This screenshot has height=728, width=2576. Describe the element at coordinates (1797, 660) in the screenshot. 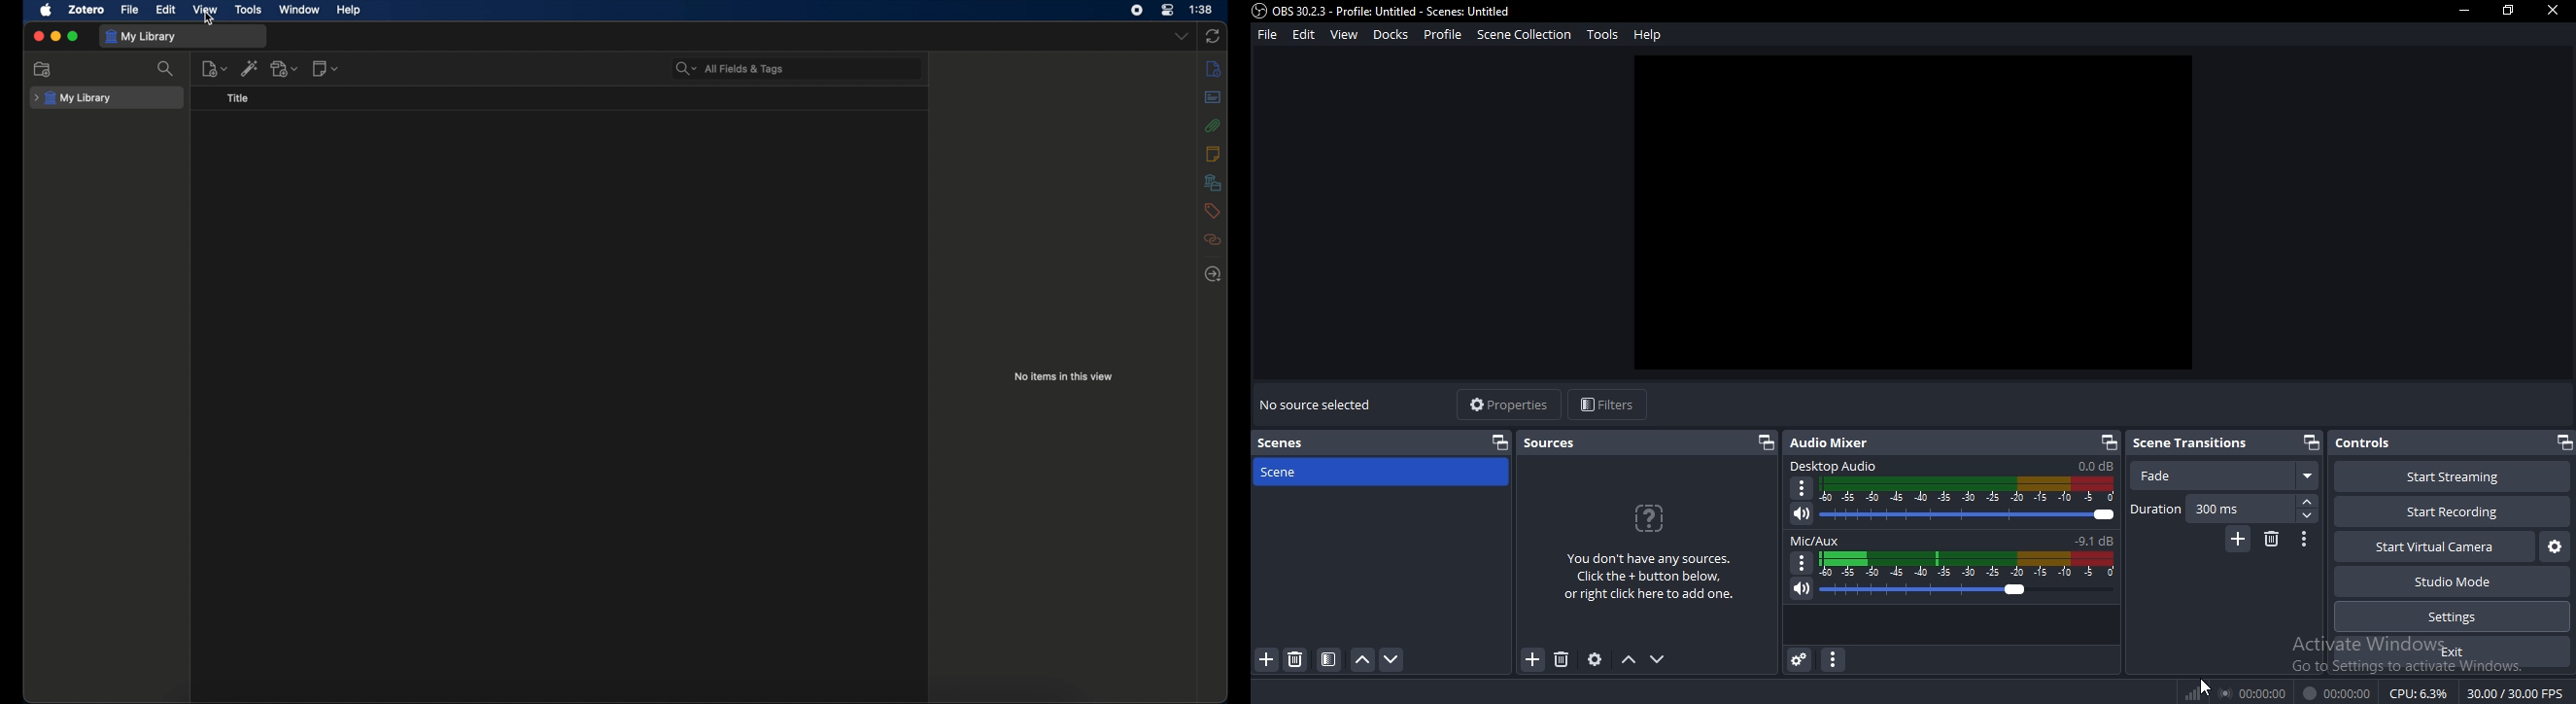

I see `` at that location.